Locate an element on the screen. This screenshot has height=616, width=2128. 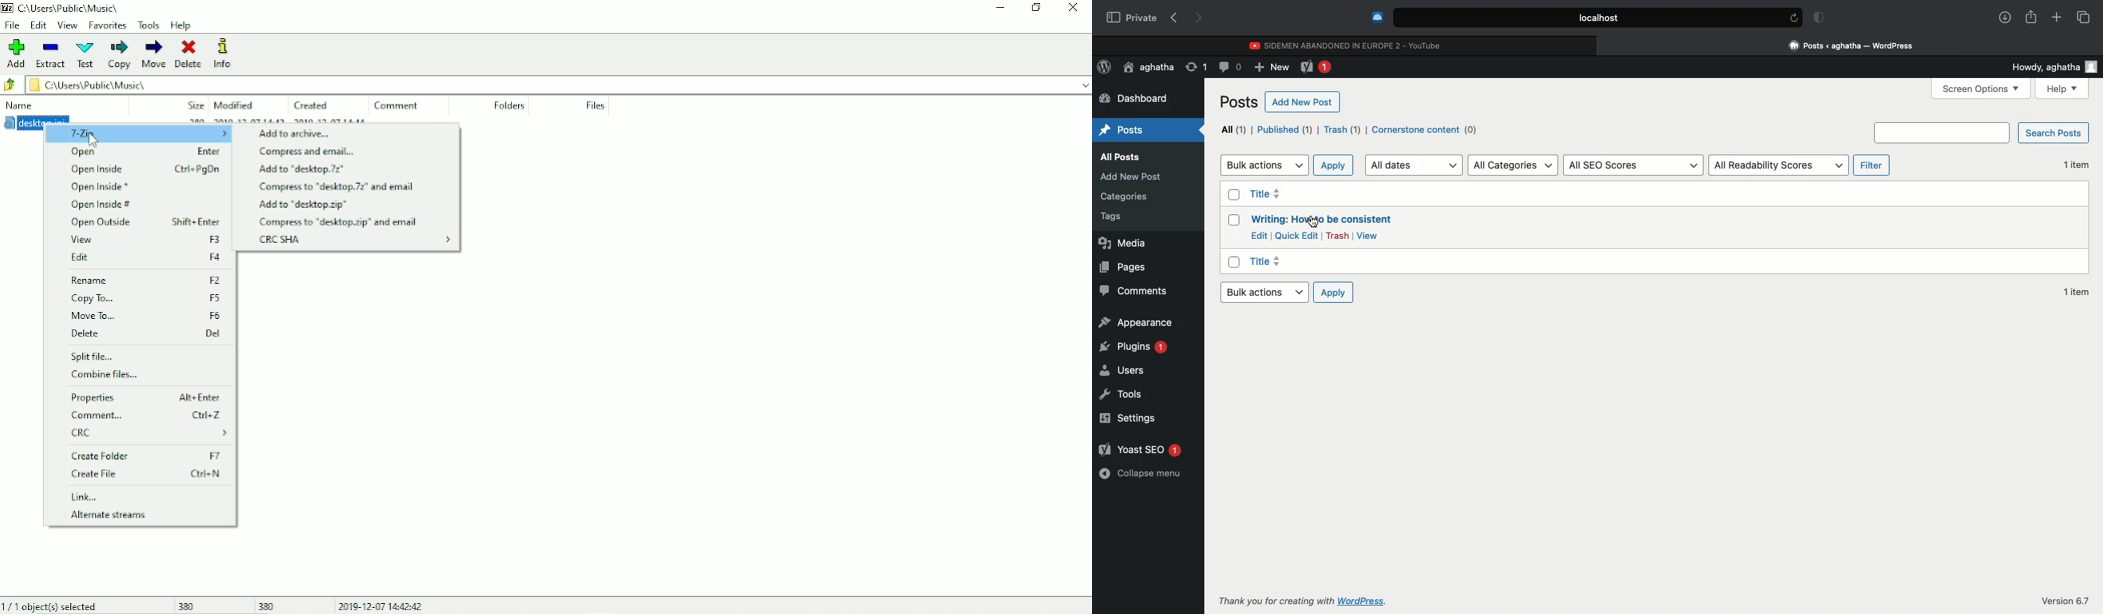
Extensions is located at coordinates (1376, 17).